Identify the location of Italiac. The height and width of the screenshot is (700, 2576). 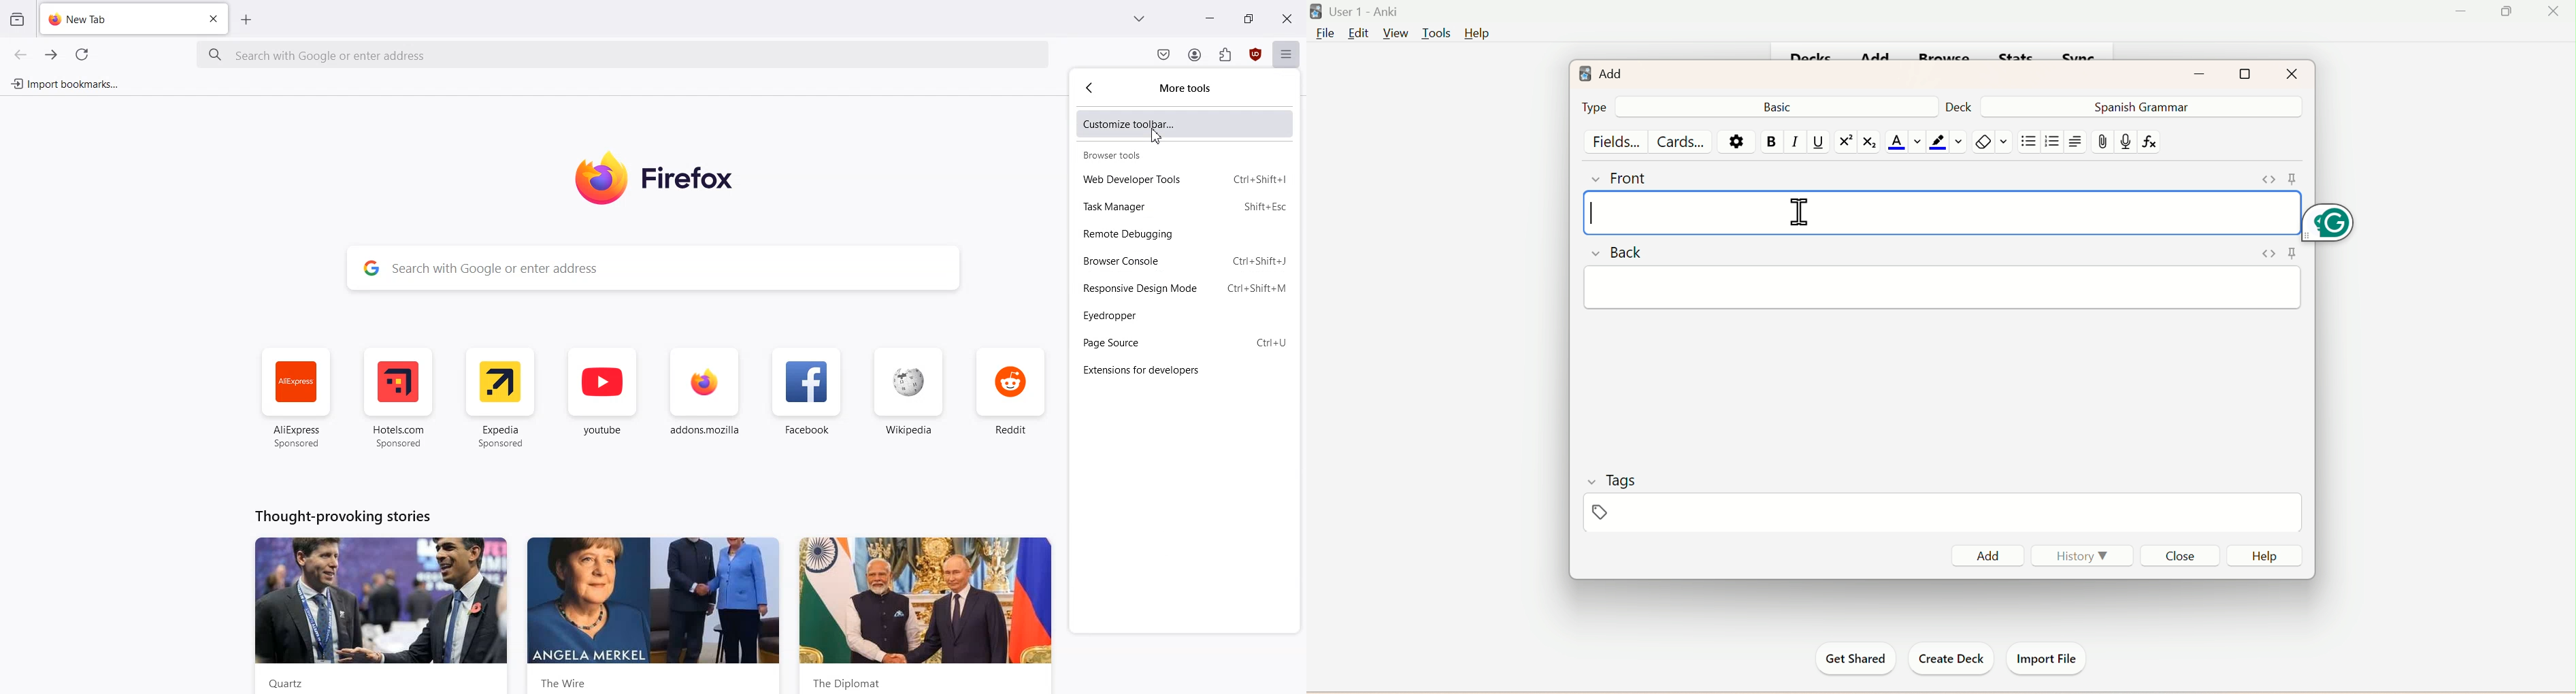
(1796, 142).